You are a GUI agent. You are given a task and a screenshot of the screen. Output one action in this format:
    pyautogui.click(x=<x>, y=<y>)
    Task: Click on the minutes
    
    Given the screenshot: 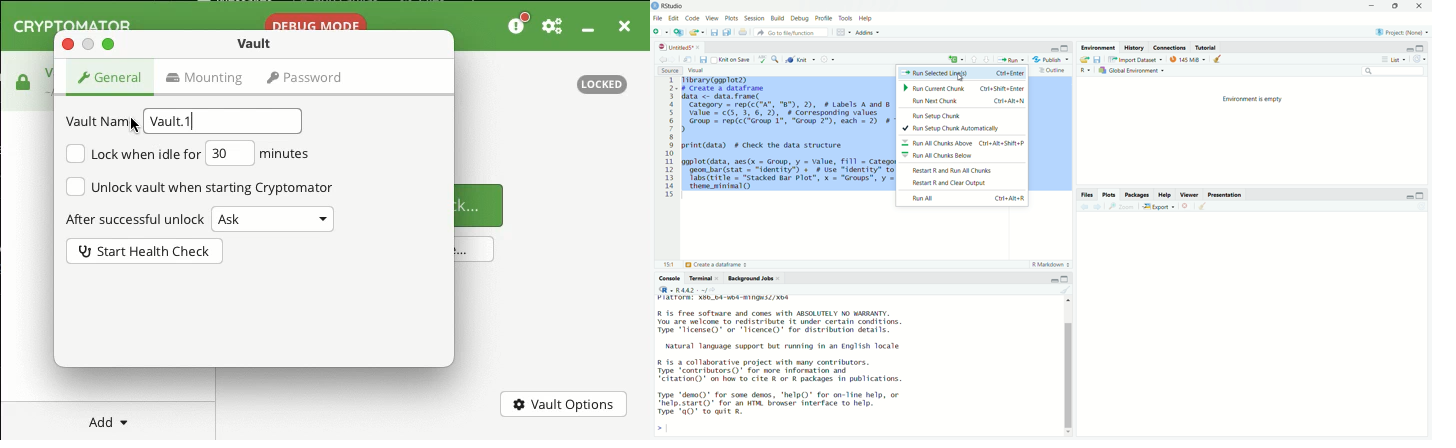 What is the action you would take?
    pyautogui.click(x=288, y=154)
    